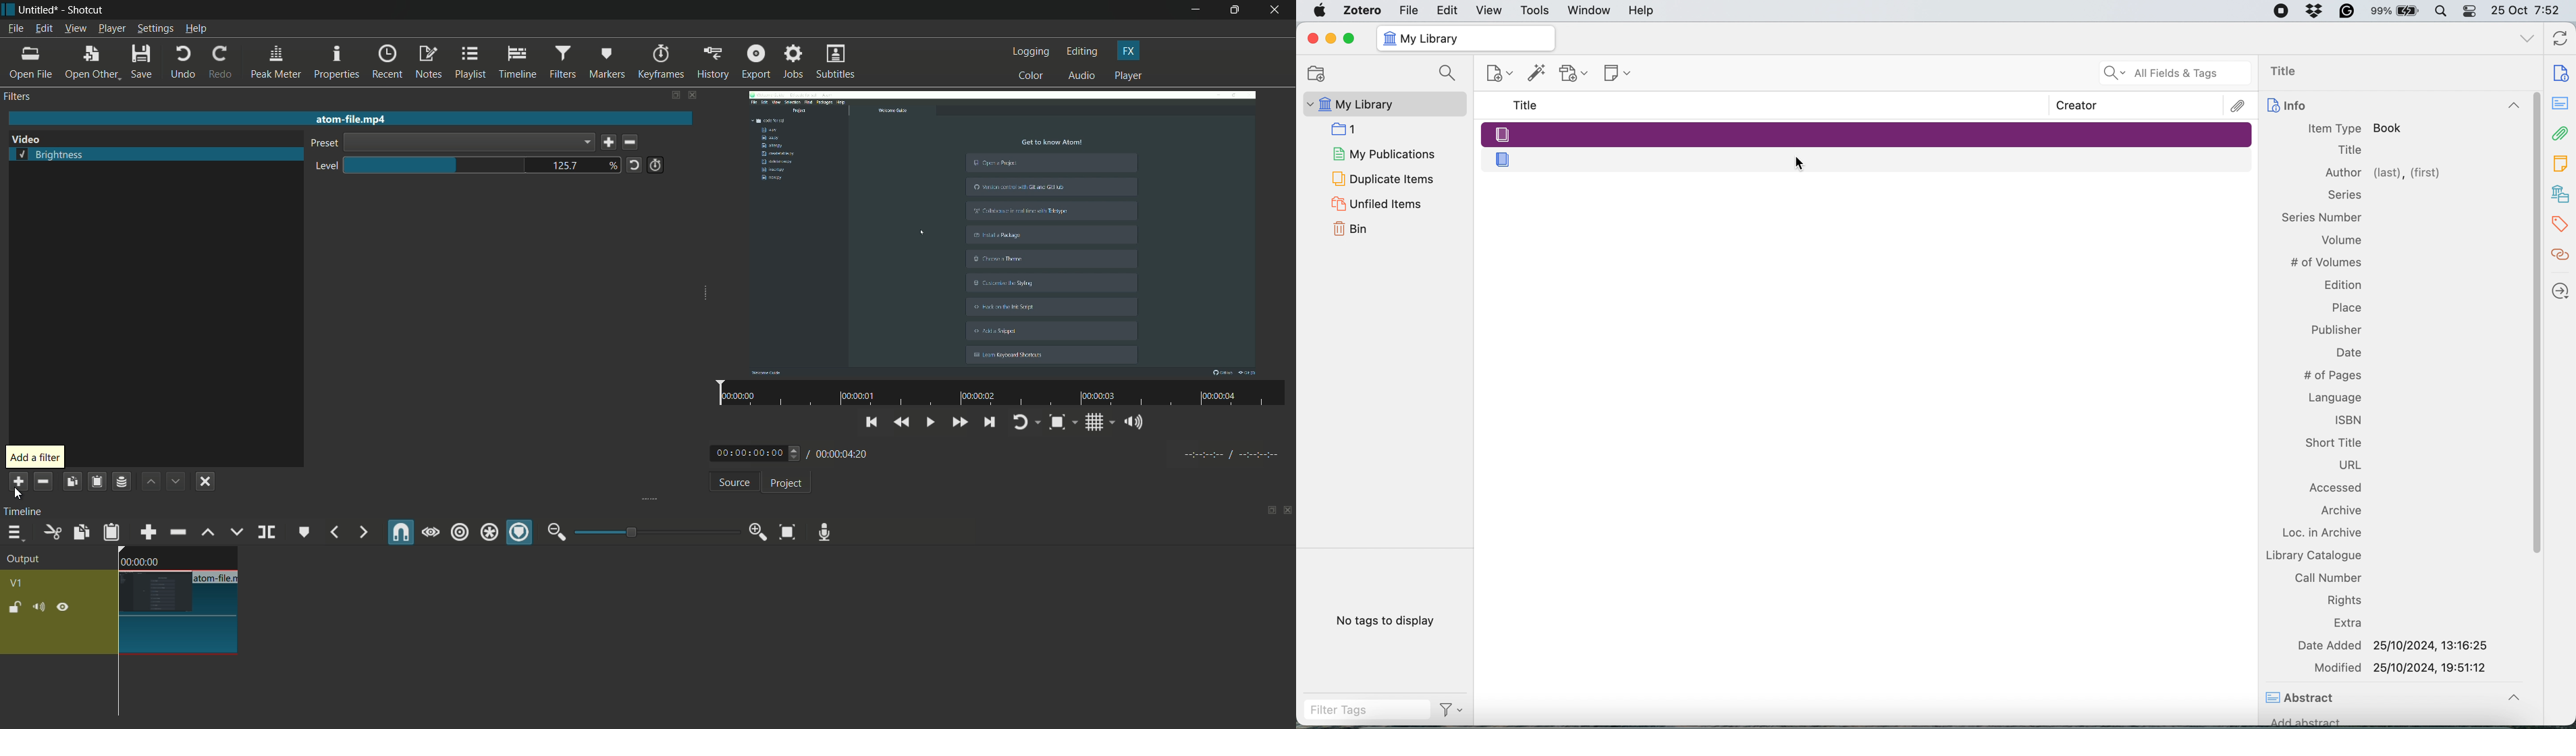 The width and height of the screenshot is (2576, 756). I want to click on Tags, so click(2563, 224).